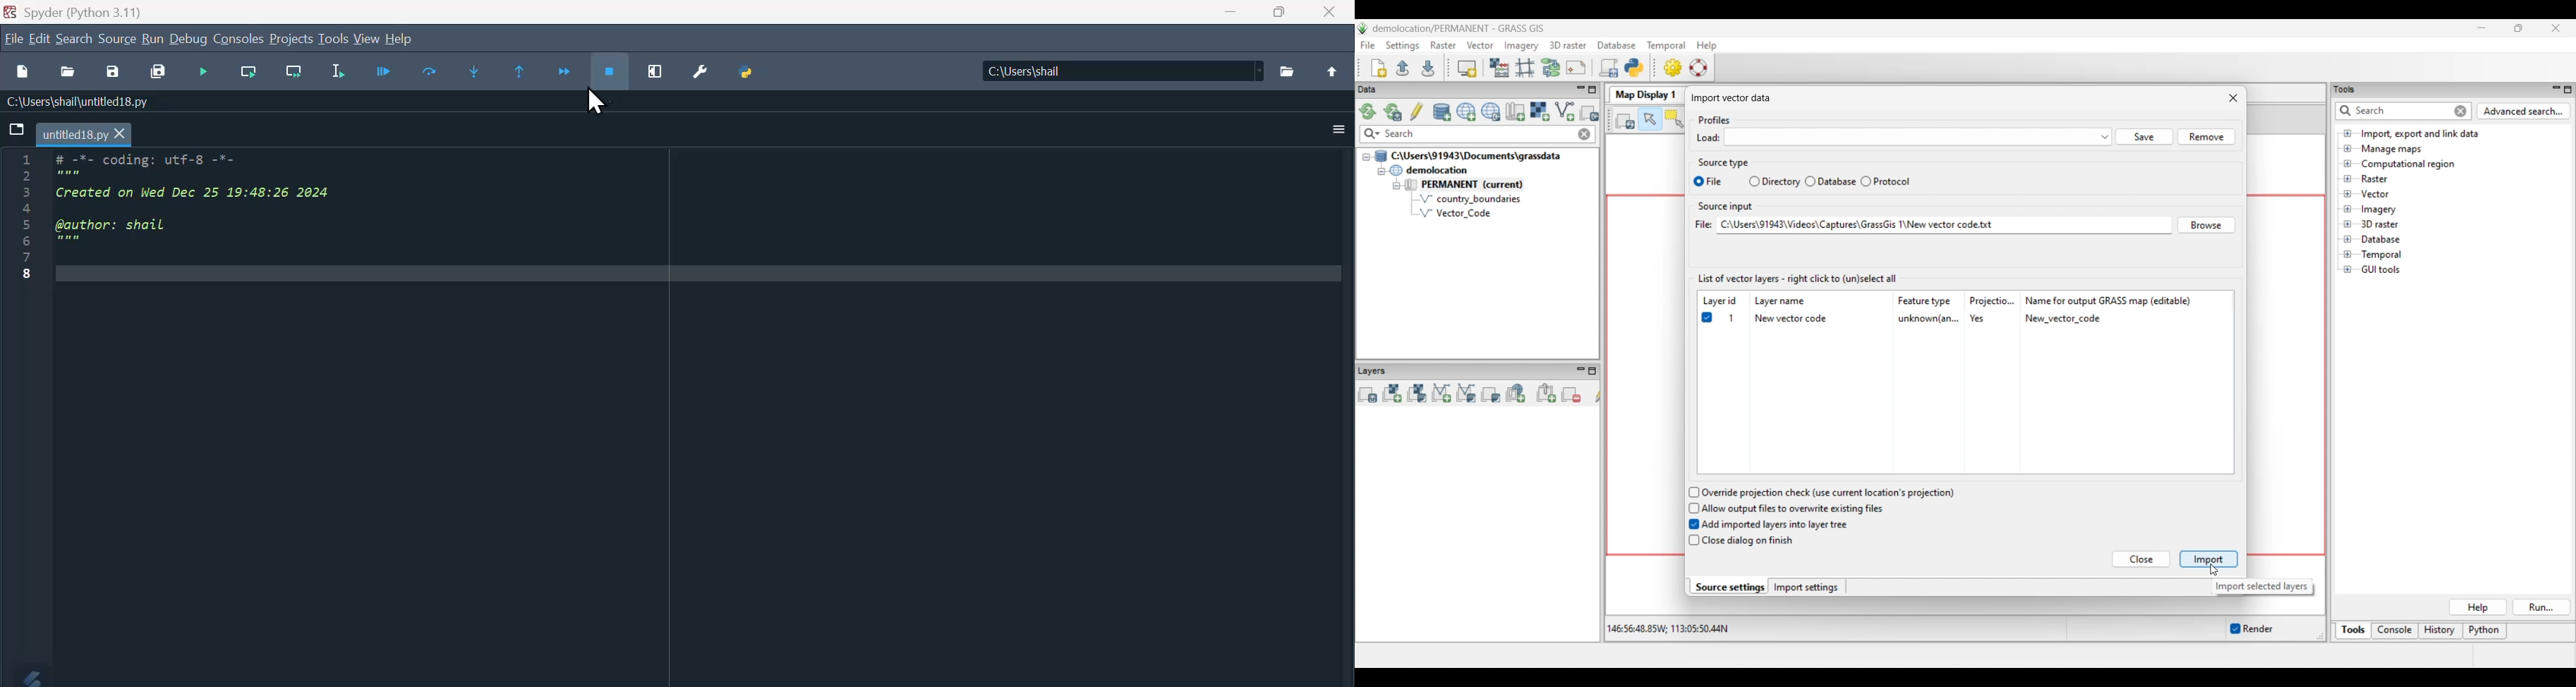  Describe the element at coordinates (592, 104) in the screenshot. I see `Mouse` at that location.